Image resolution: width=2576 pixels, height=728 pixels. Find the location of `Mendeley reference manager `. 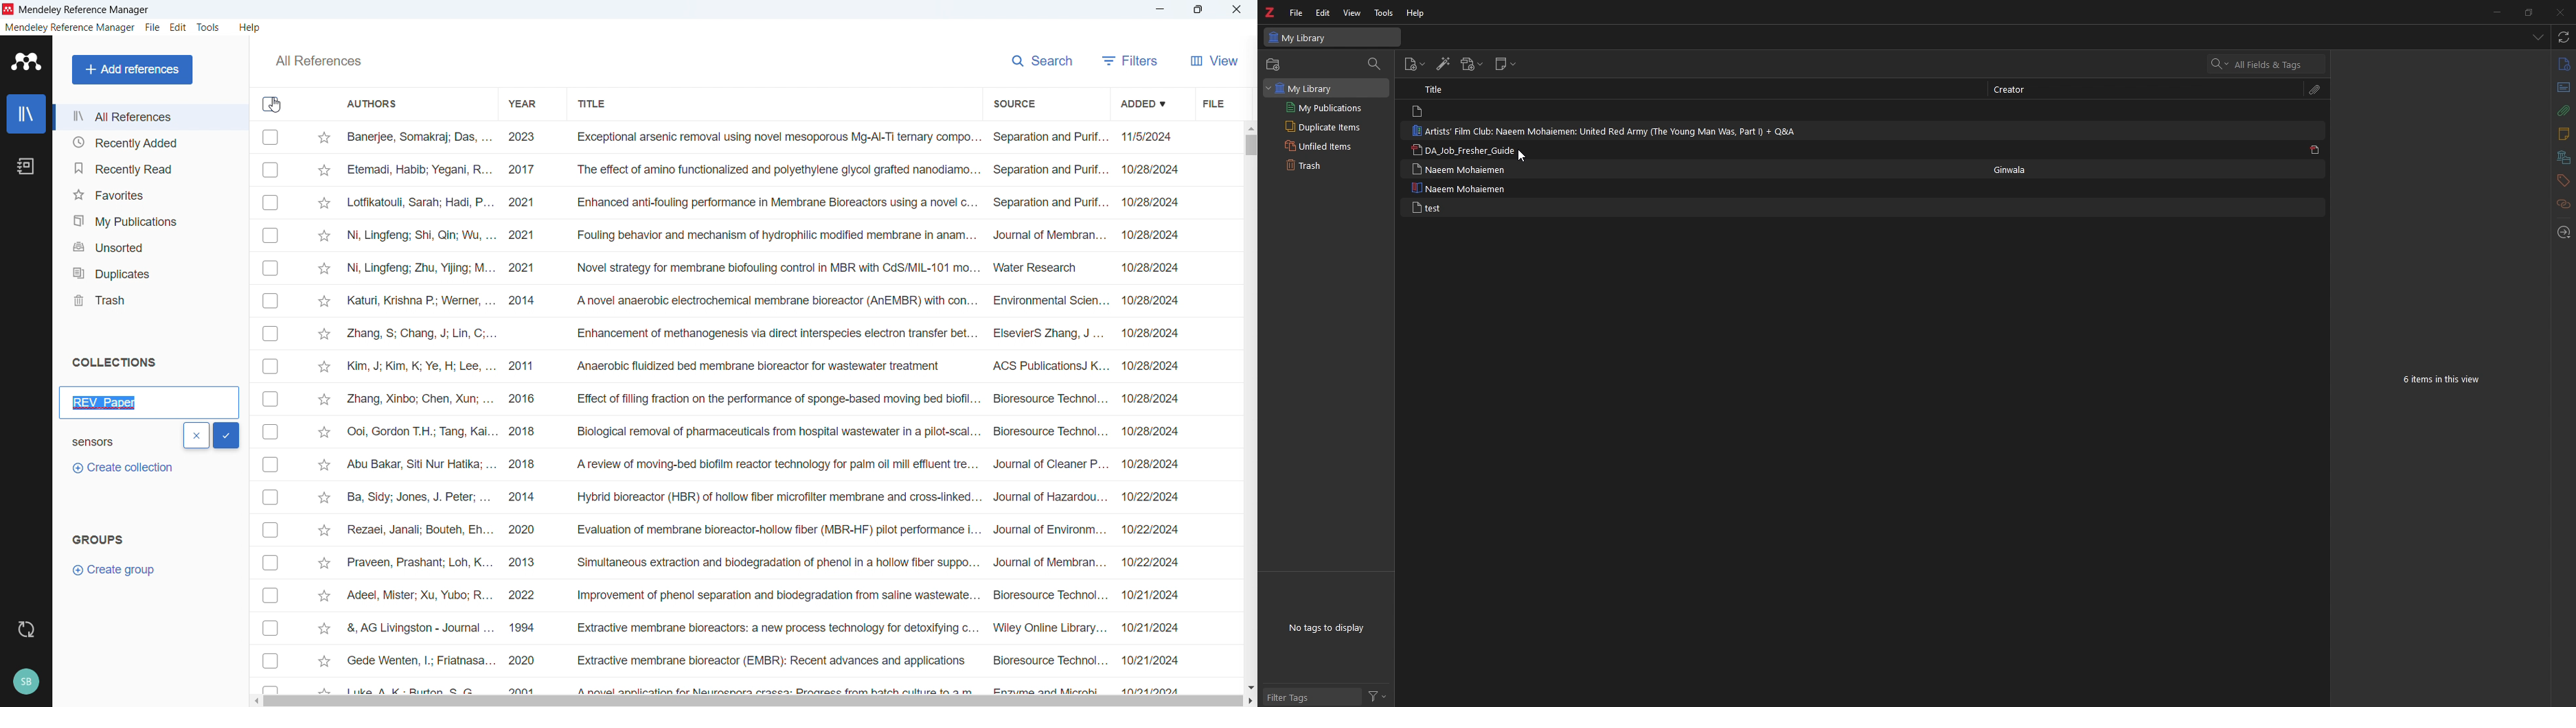

Mendeley reference manager  is located at coordinates (70, 27).